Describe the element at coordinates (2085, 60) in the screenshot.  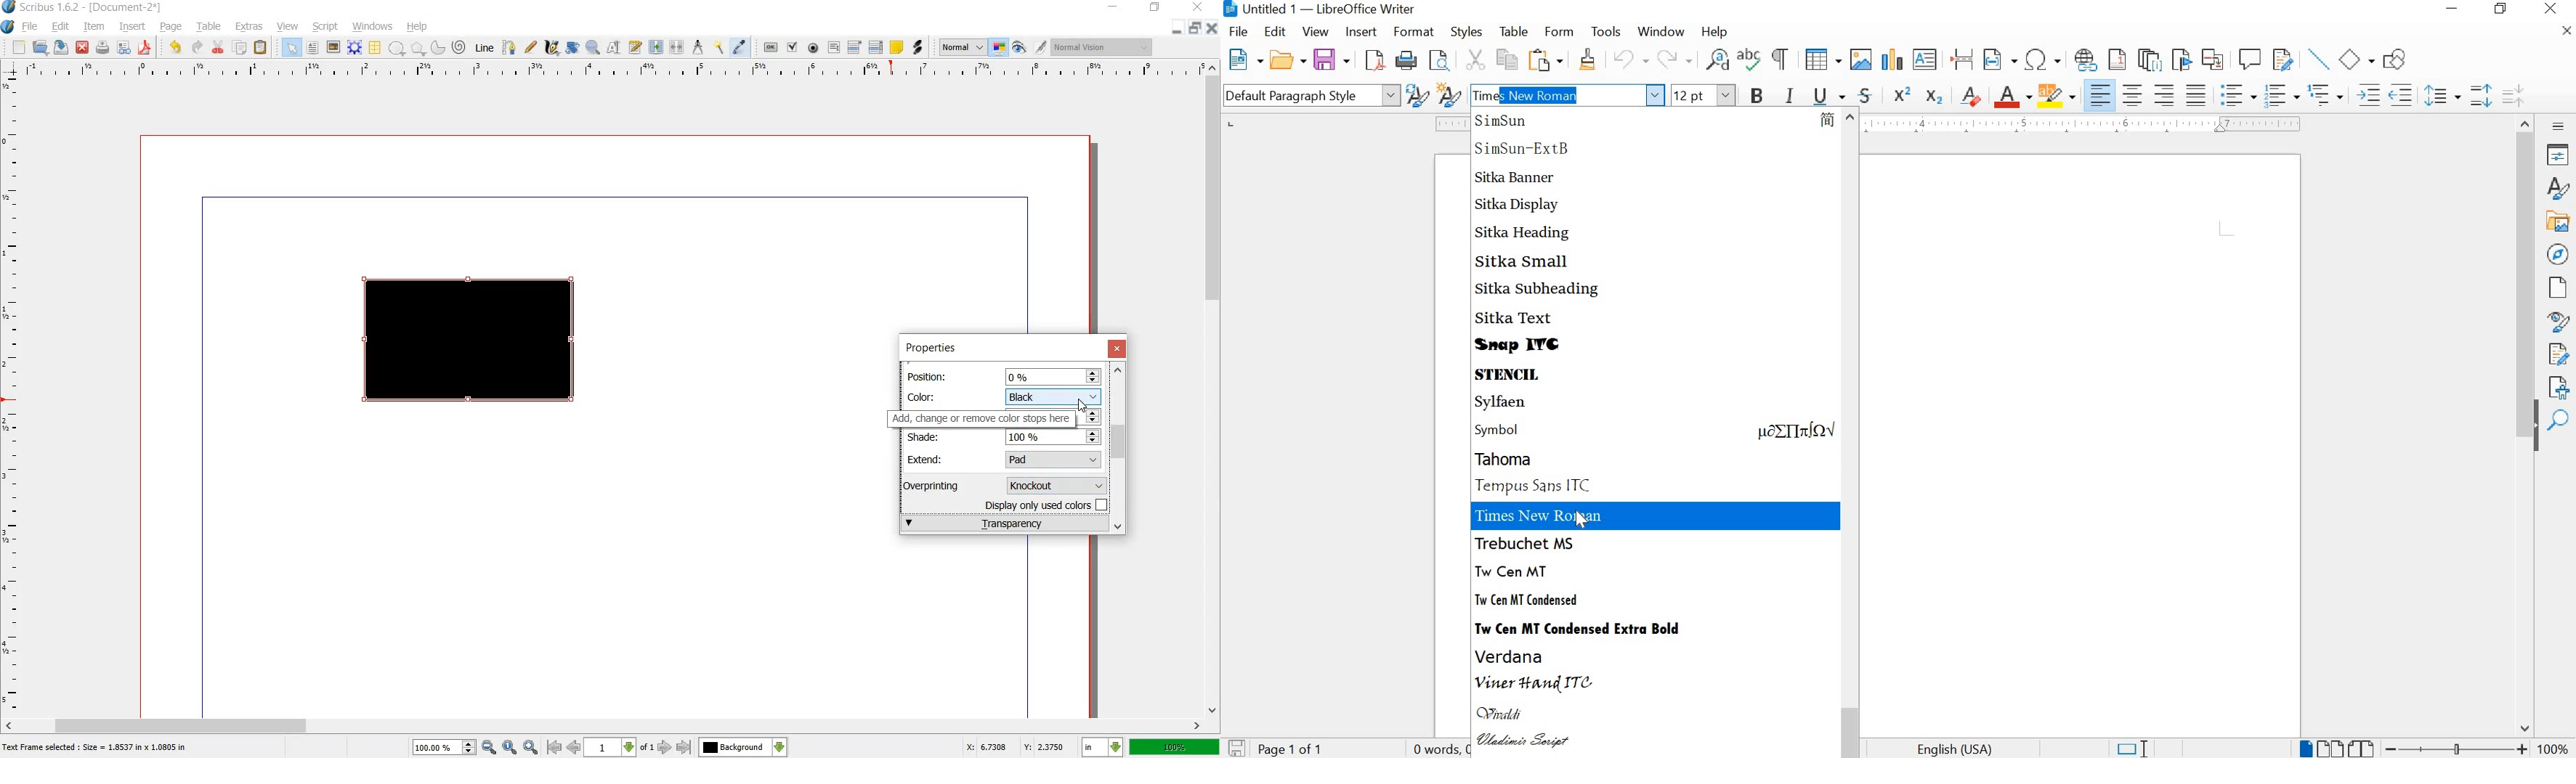
I see `INSERT HYPERLINK` at that location.